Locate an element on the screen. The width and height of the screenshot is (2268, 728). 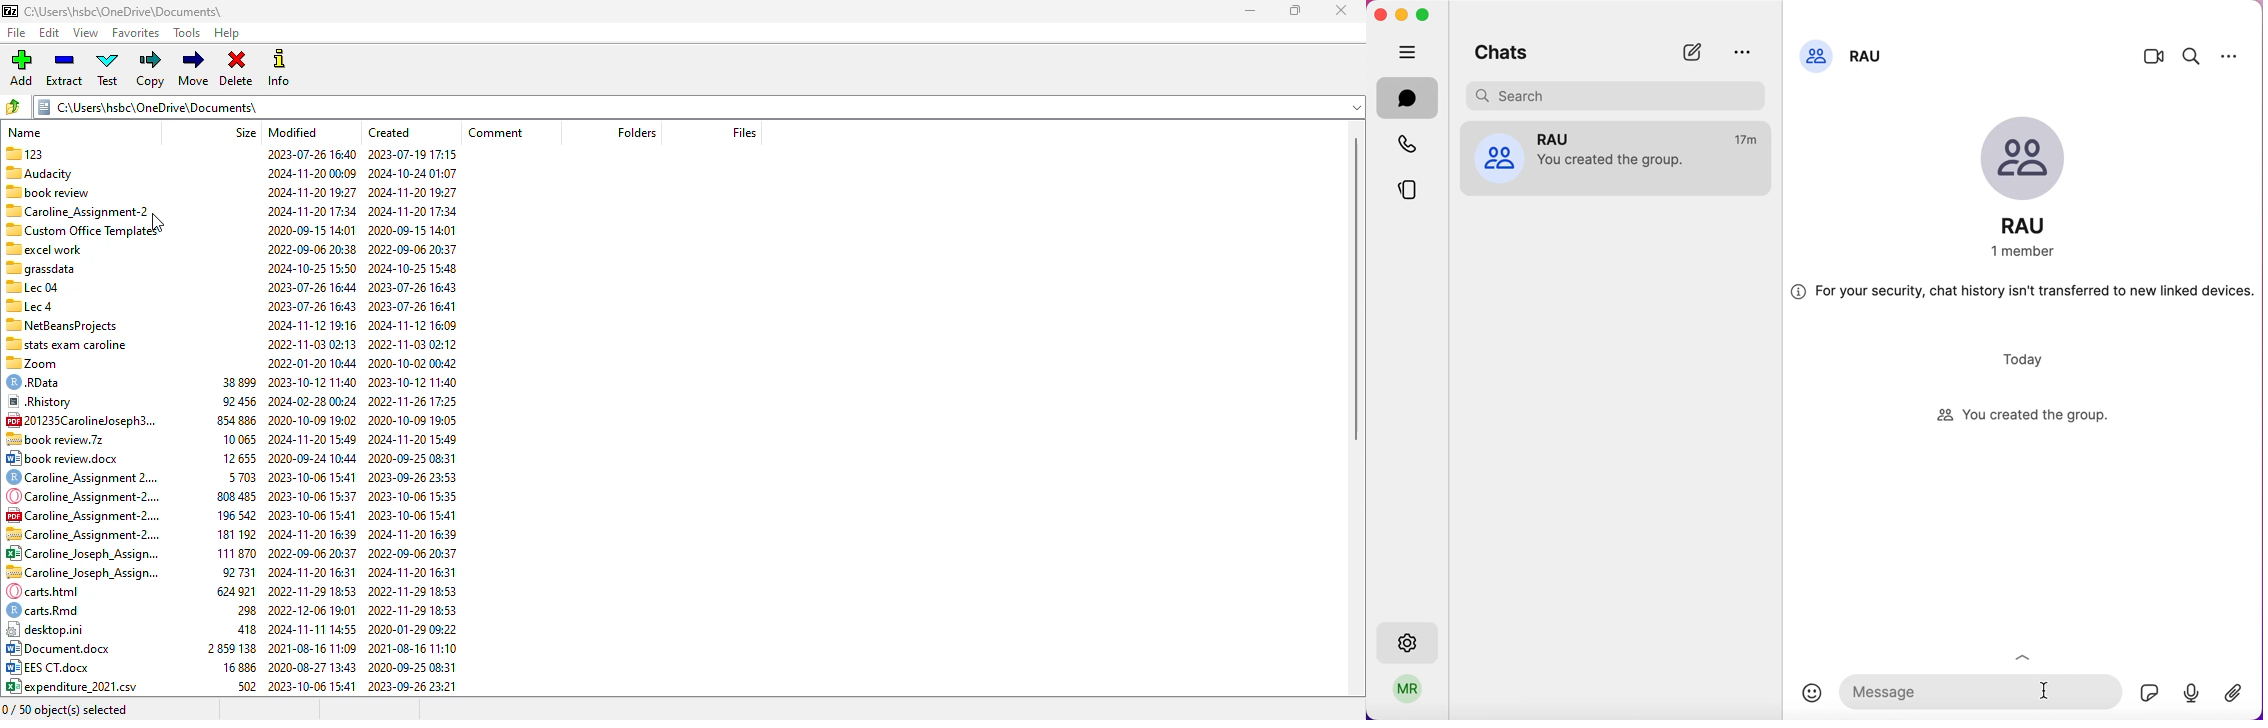
You created the group. is located at coordinates (1617, 162).